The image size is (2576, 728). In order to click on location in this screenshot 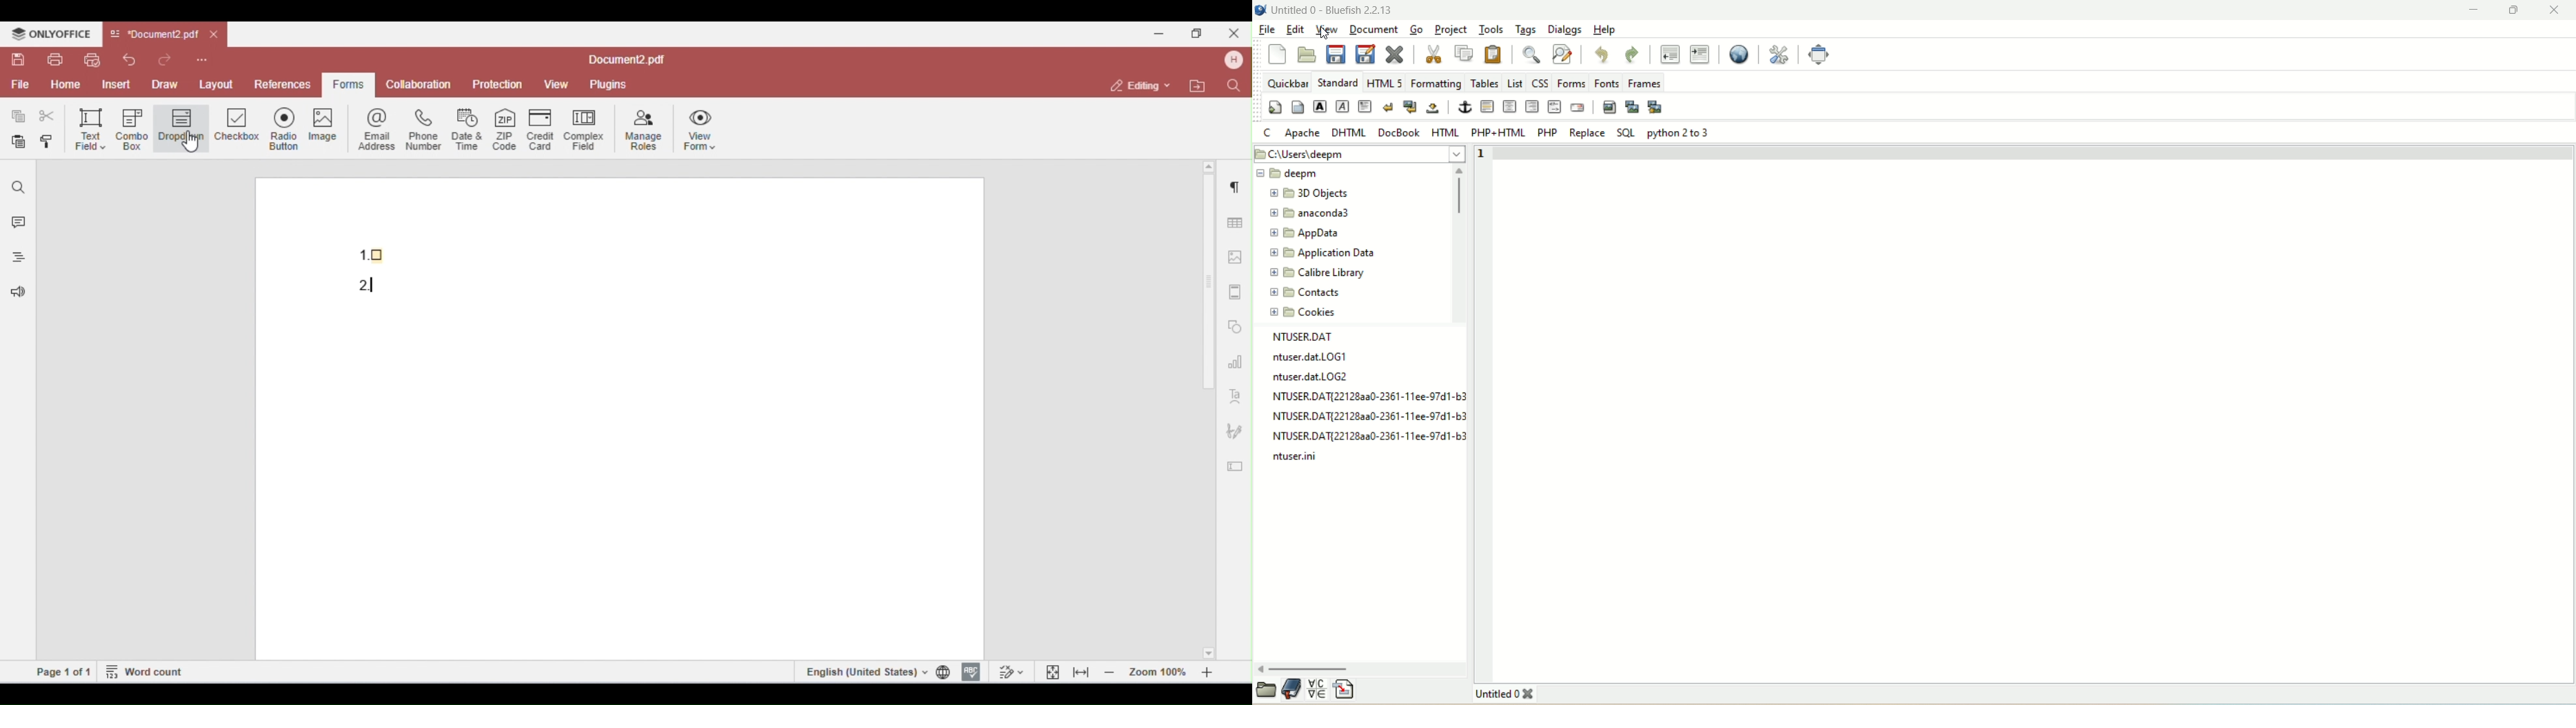, I will do `click(1357, 152)`.